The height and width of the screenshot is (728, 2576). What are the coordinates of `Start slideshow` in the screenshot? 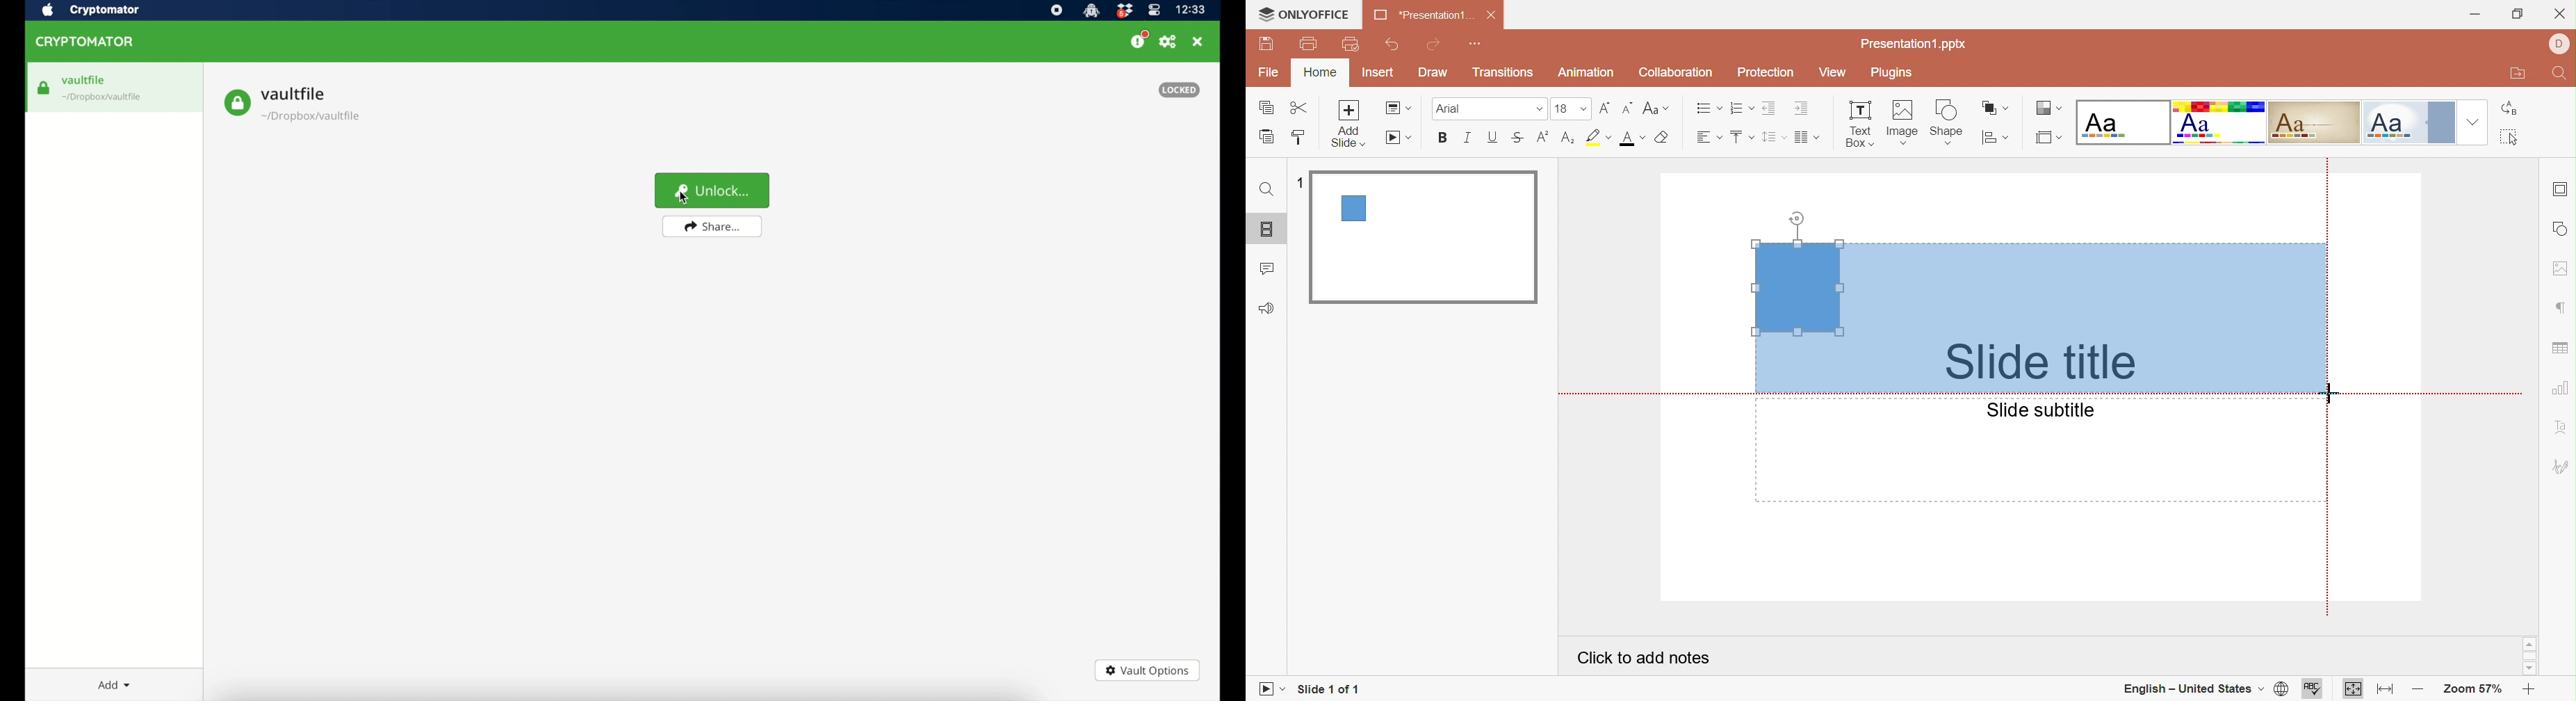 It's located at (1399, 138).